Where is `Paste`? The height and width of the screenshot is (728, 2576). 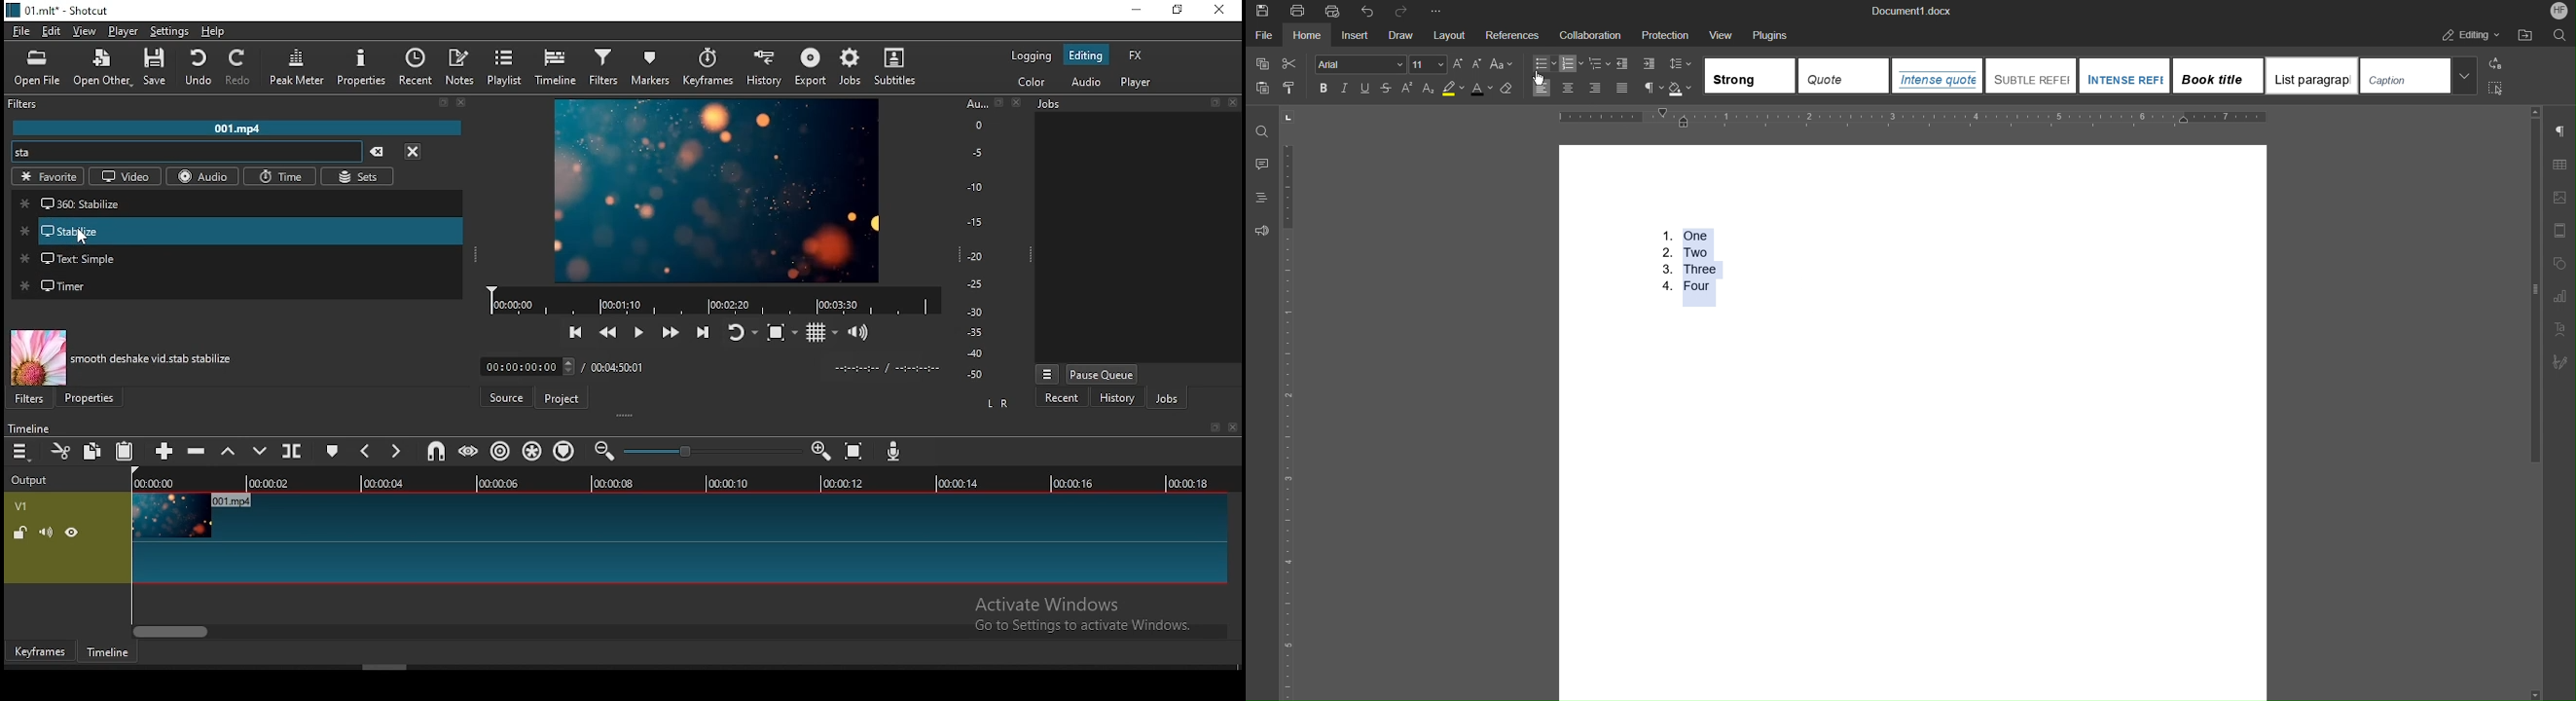 Paste is located at coordinates (1261, 87).